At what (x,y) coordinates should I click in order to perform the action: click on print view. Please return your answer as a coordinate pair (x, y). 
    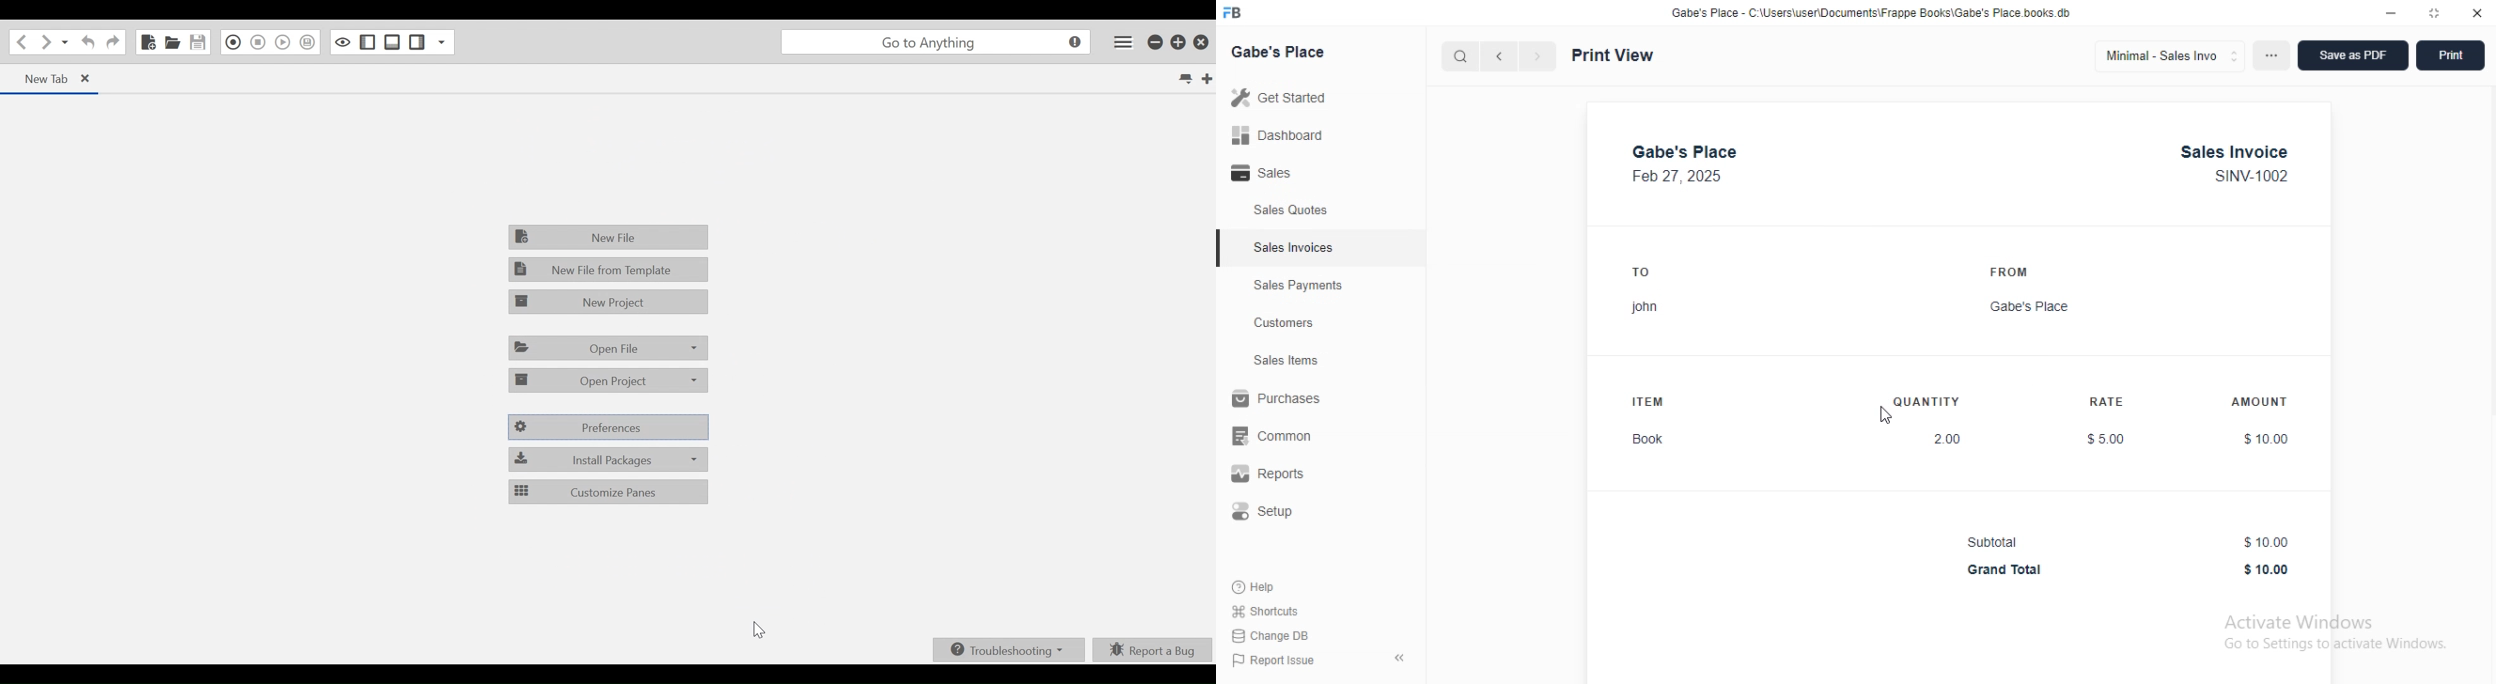
    Looking at the image, I should click on (1612, 56).